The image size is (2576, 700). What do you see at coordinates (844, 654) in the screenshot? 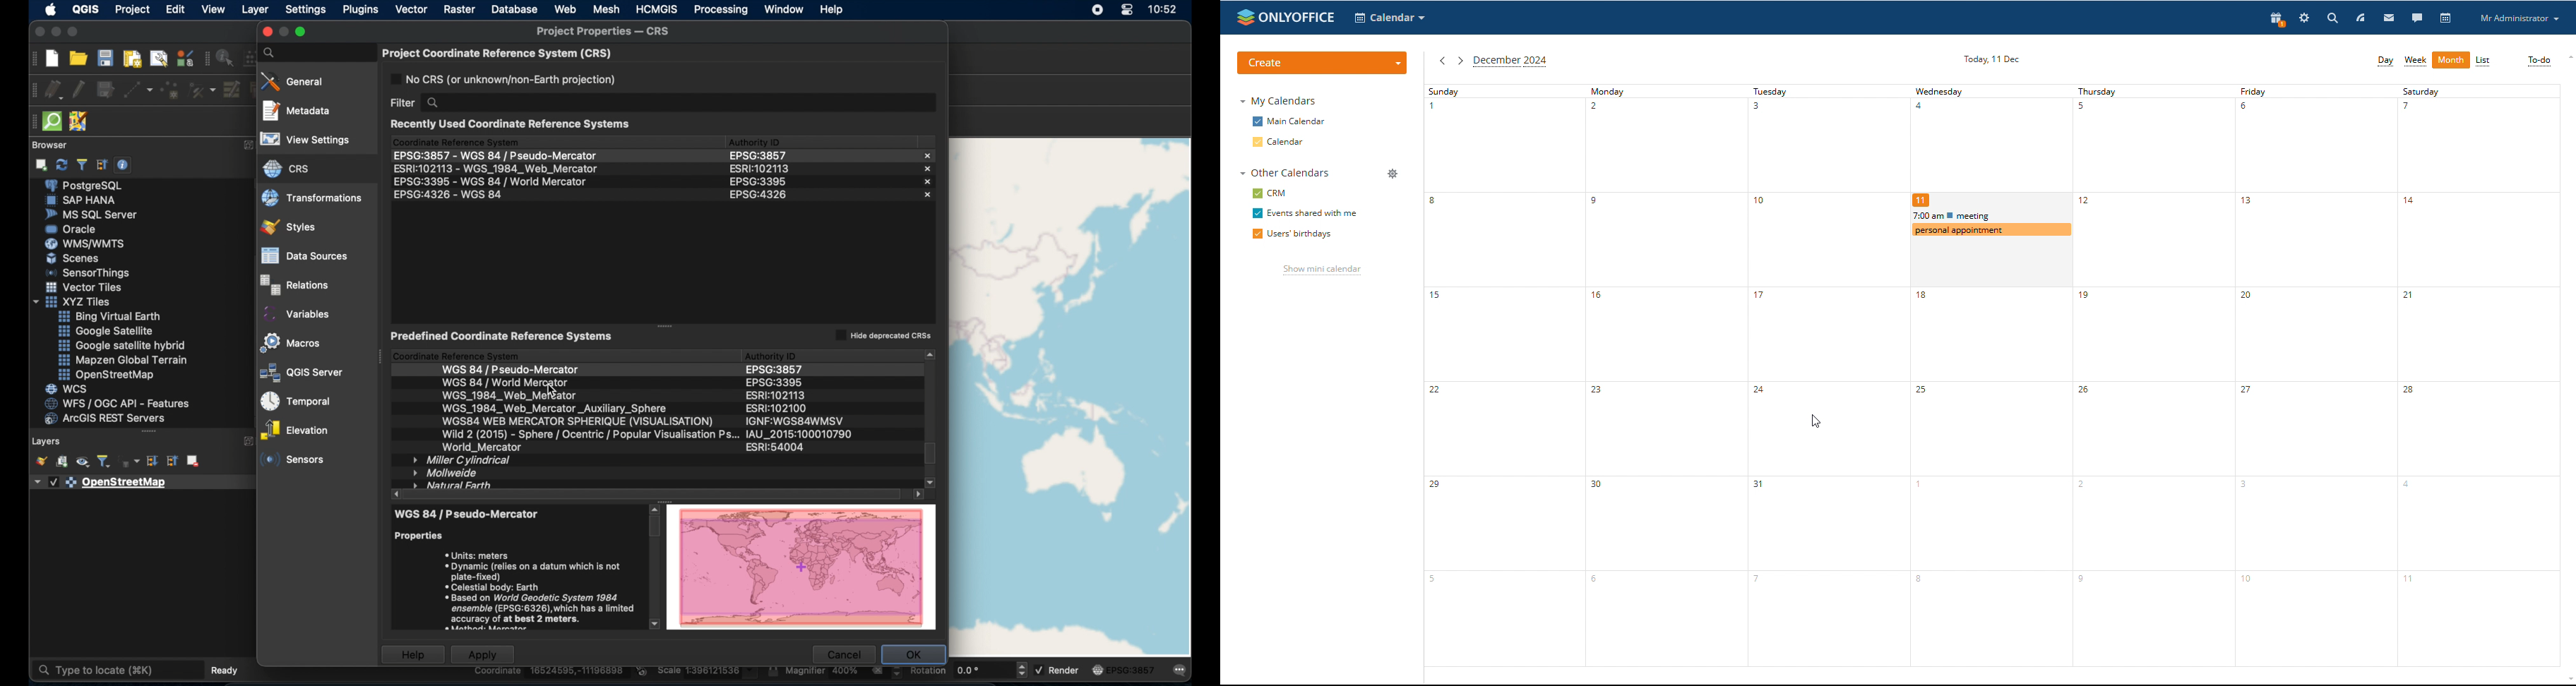
I see `cancel` at bounding box center [844, 654].